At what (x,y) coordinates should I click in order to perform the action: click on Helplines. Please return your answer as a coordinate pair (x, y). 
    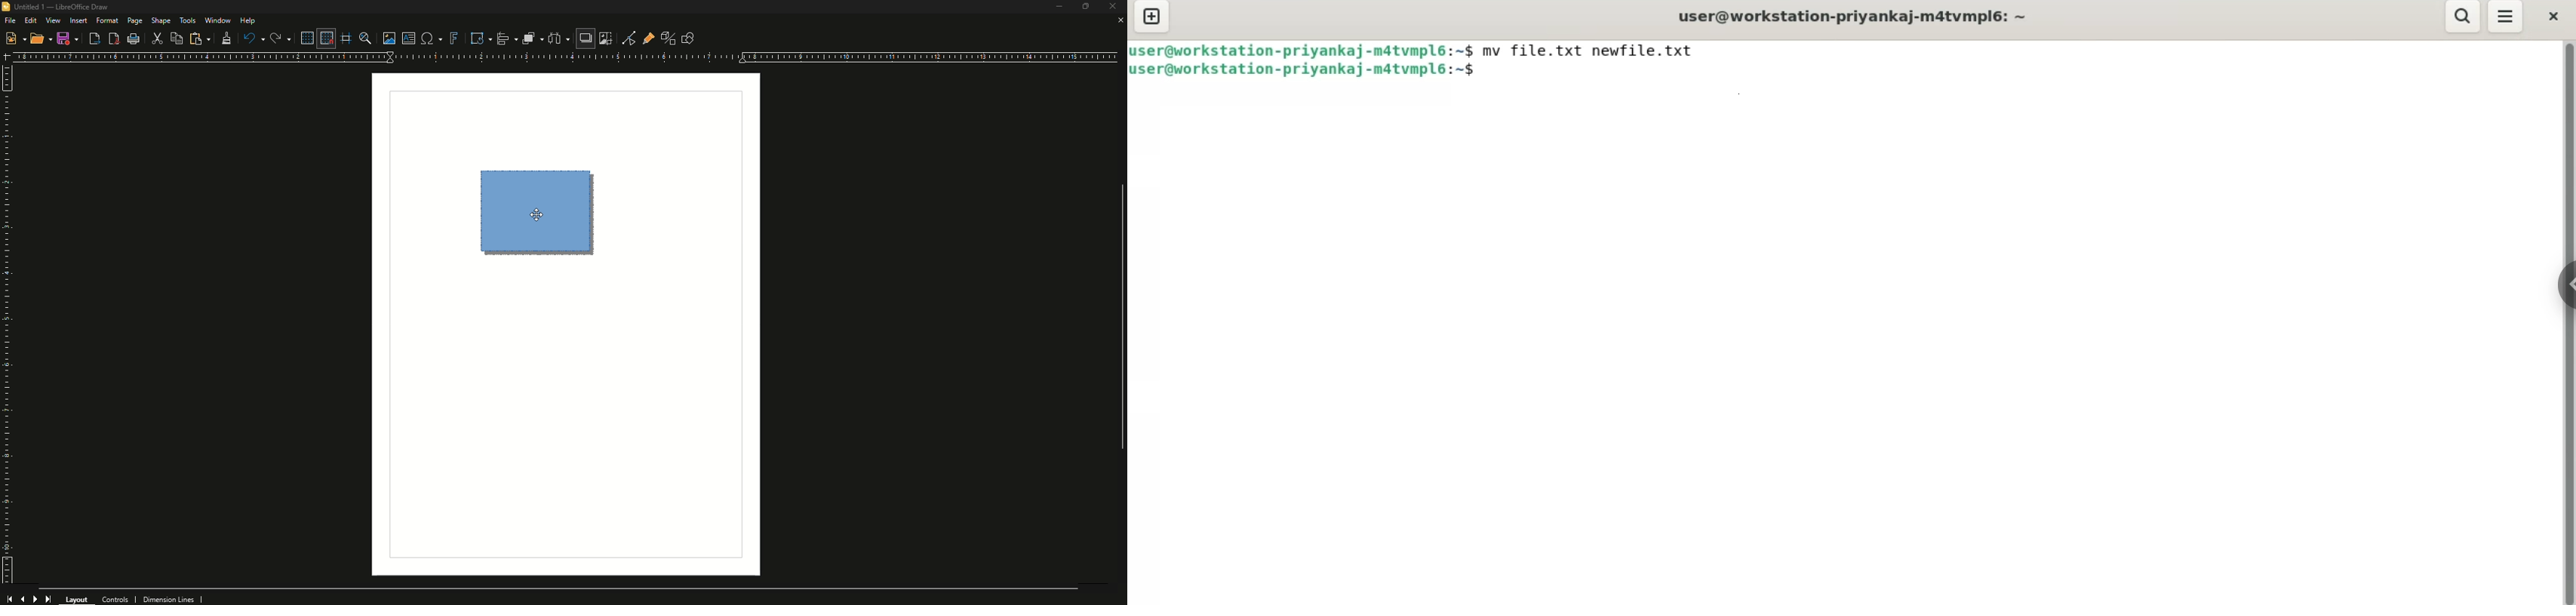
    Looking at the image, I should click on (347, 38).